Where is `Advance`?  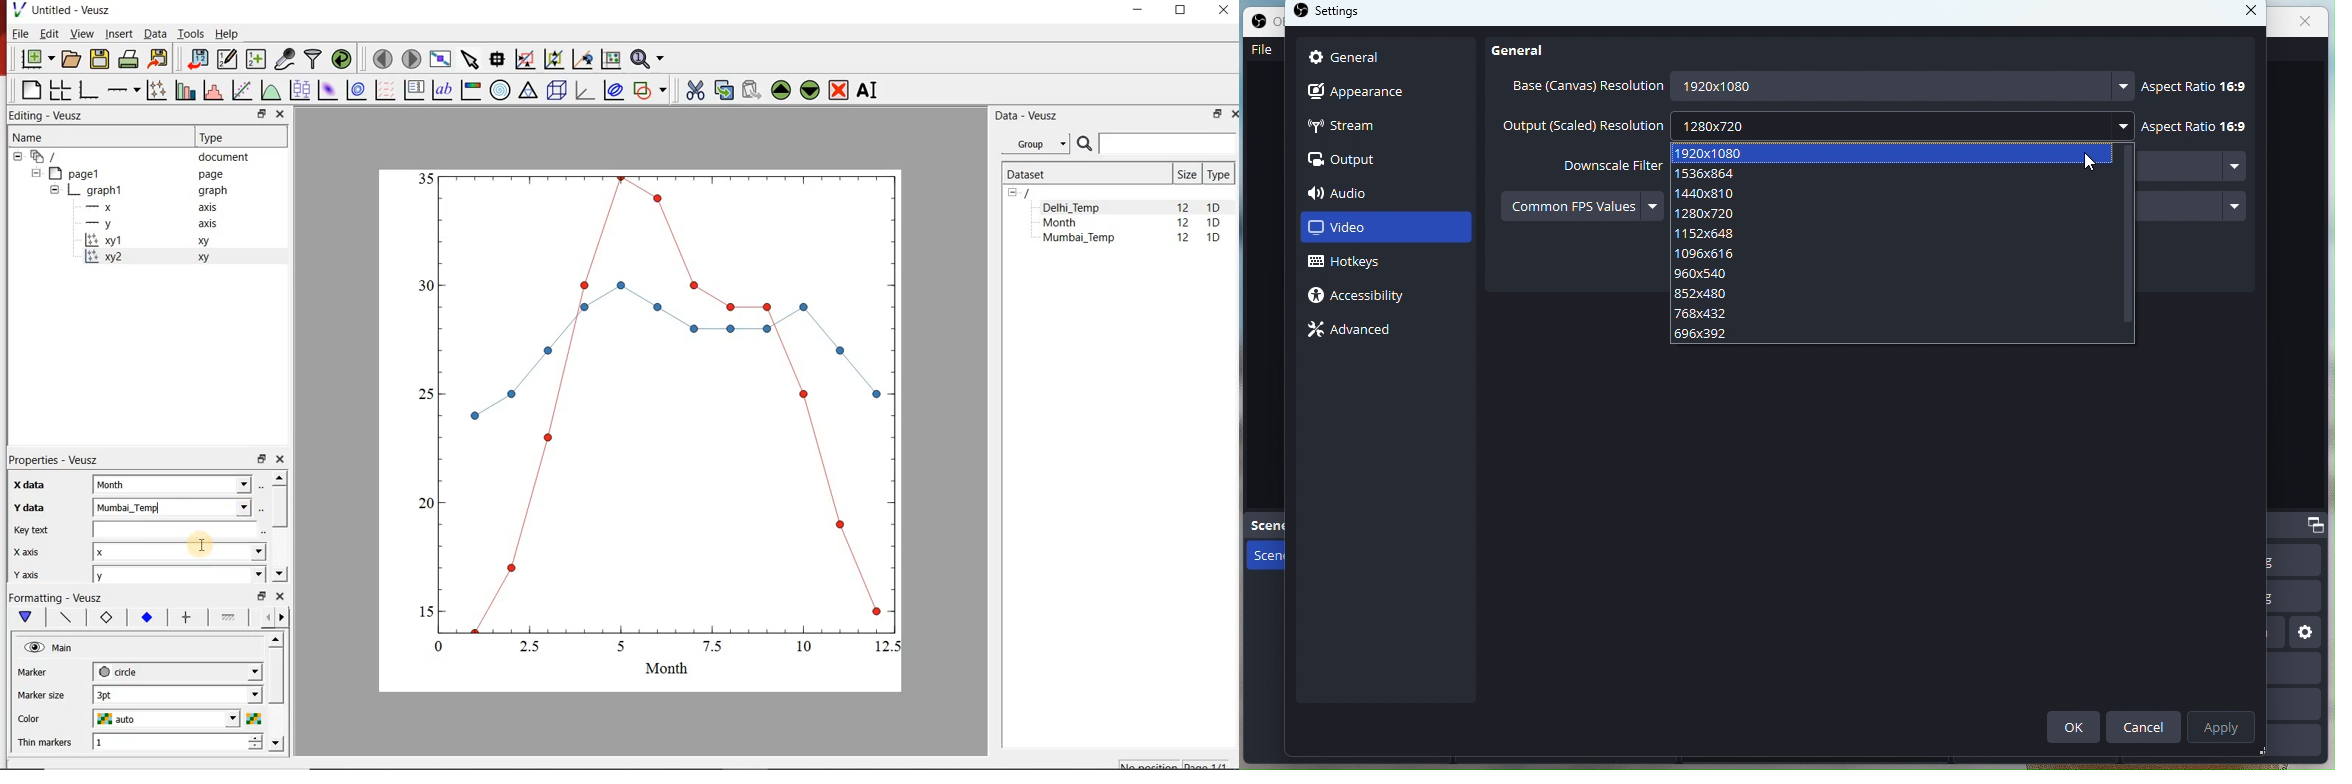 Advance is located at coordinates (1355, 327).